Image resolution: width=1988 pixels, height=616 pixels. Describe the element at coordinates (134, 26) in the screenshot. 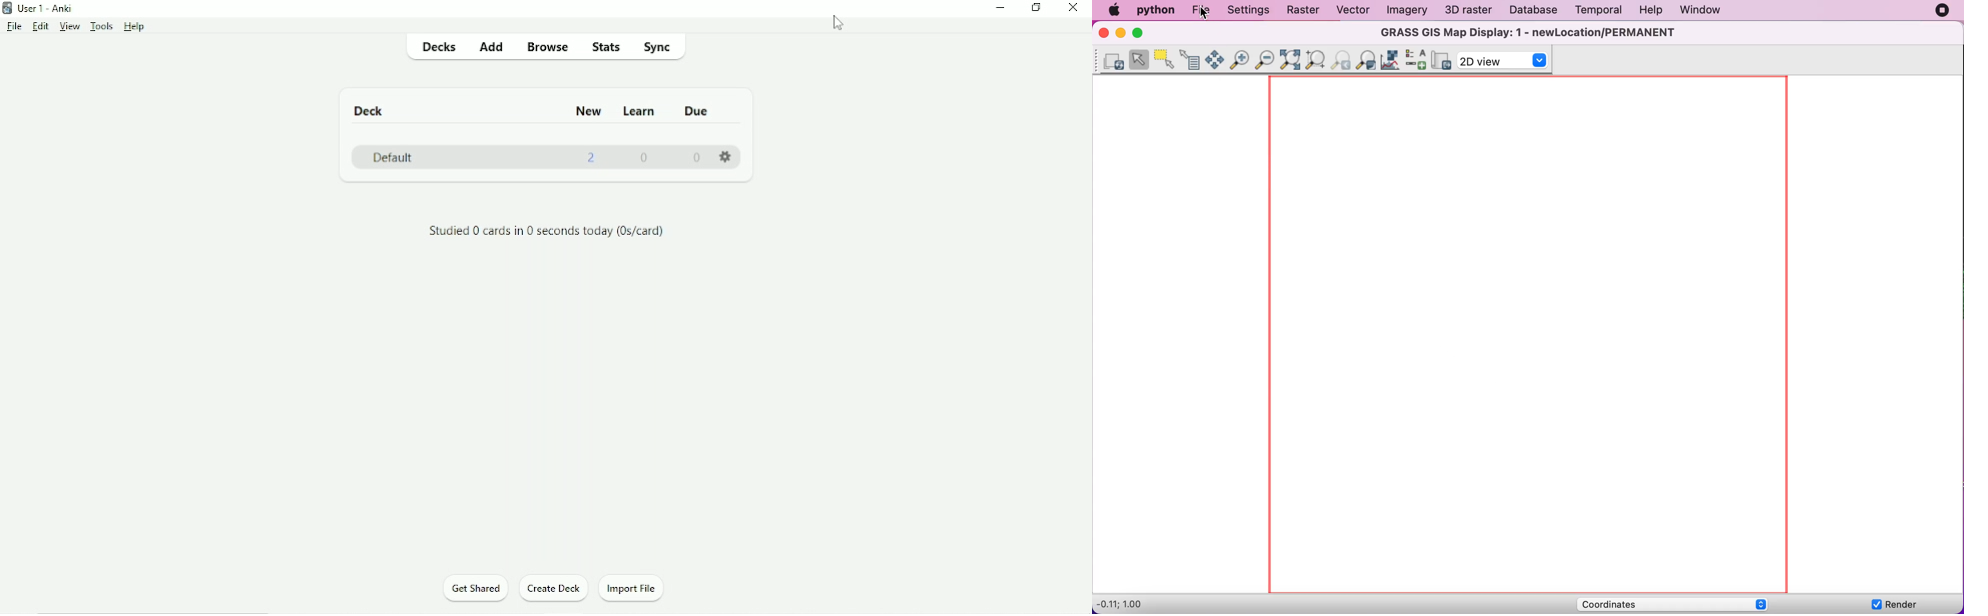

I see `Help` at that location.